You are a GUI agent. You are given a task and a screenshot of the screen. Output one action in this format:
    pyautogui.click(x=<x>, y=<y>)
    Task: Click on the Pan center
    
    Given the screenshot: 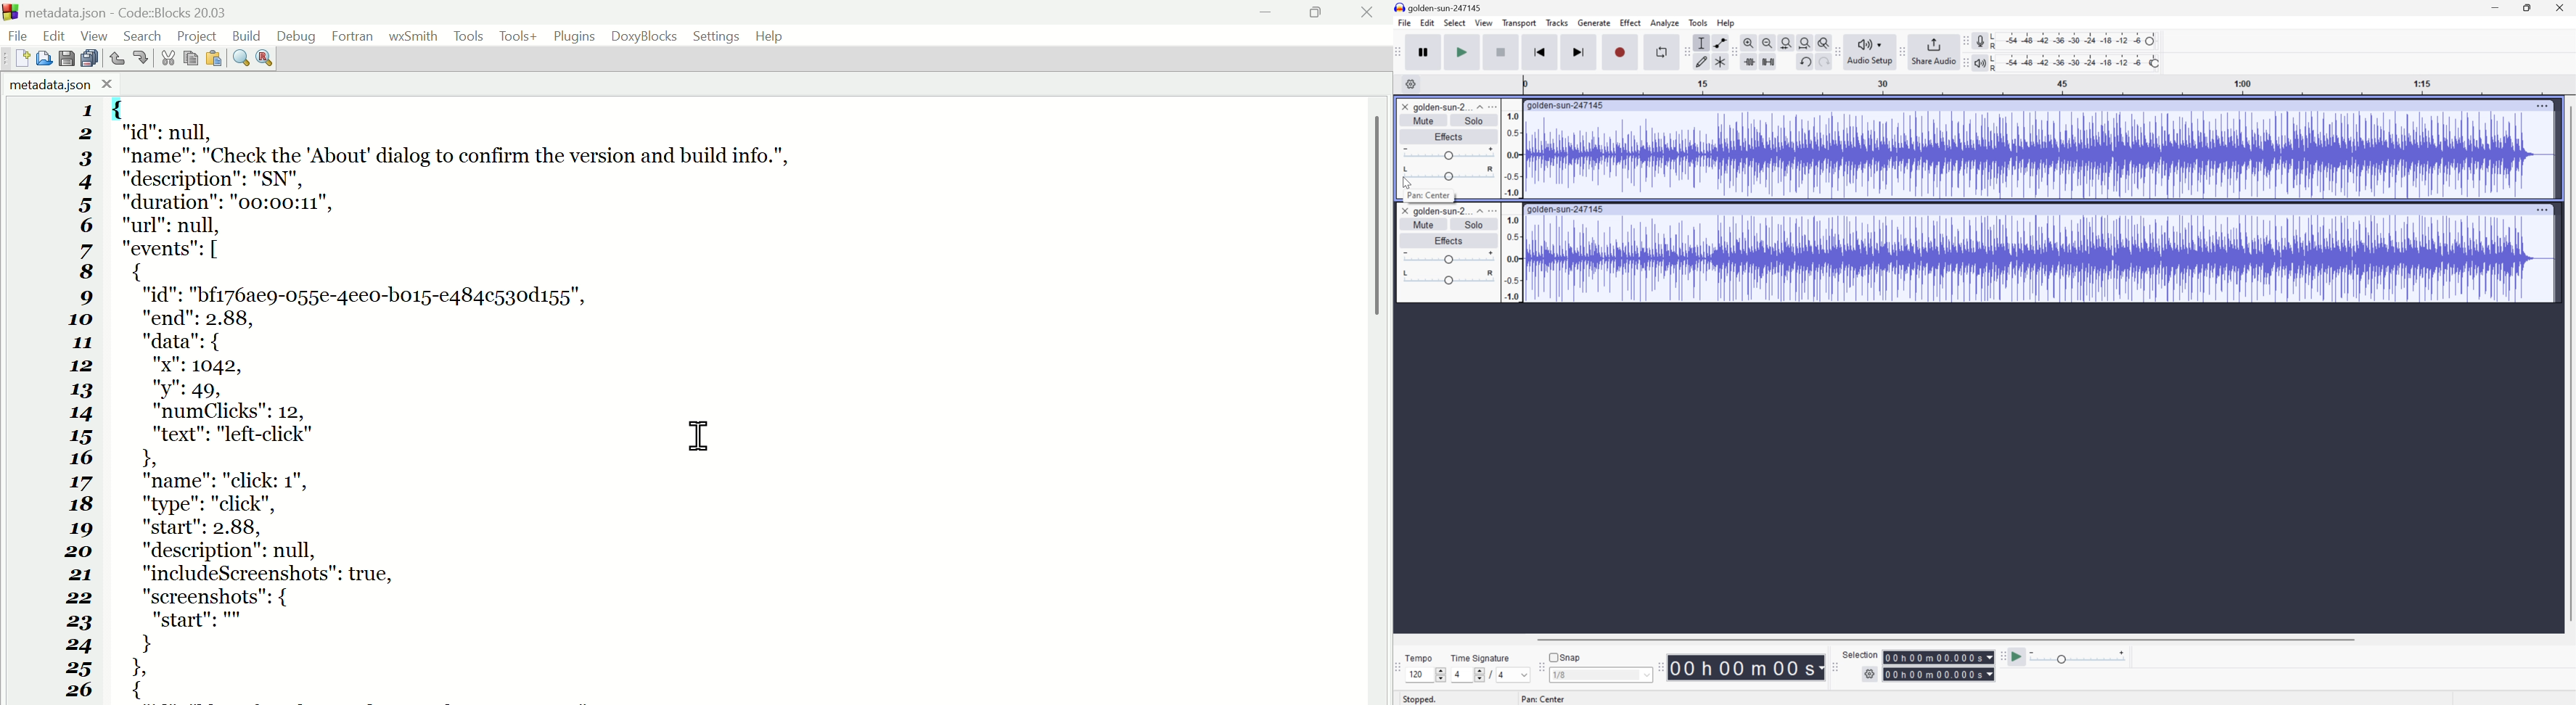 What is the action you would take?
    pyautogui.click(x=1543, y=699)
    